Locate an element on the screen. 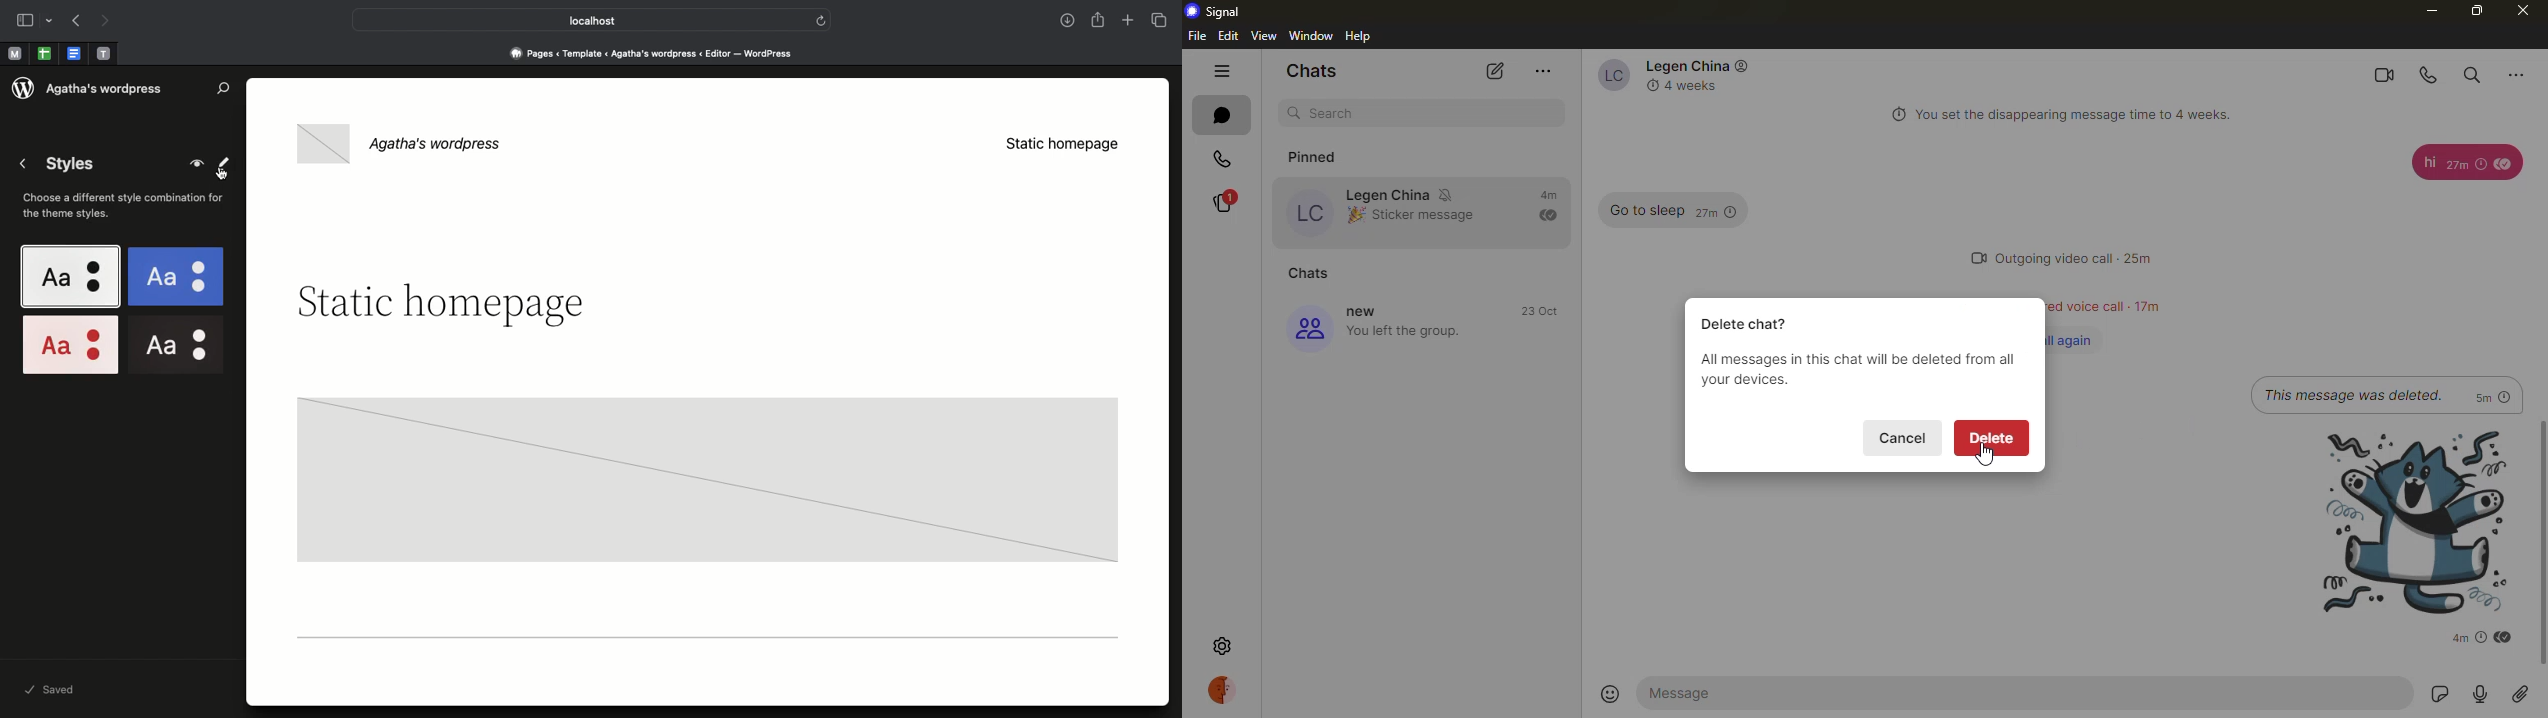 Image resolution: width=2548 pixels, height=728 pixels. Pinned tab is located at coordinates (76, 54).